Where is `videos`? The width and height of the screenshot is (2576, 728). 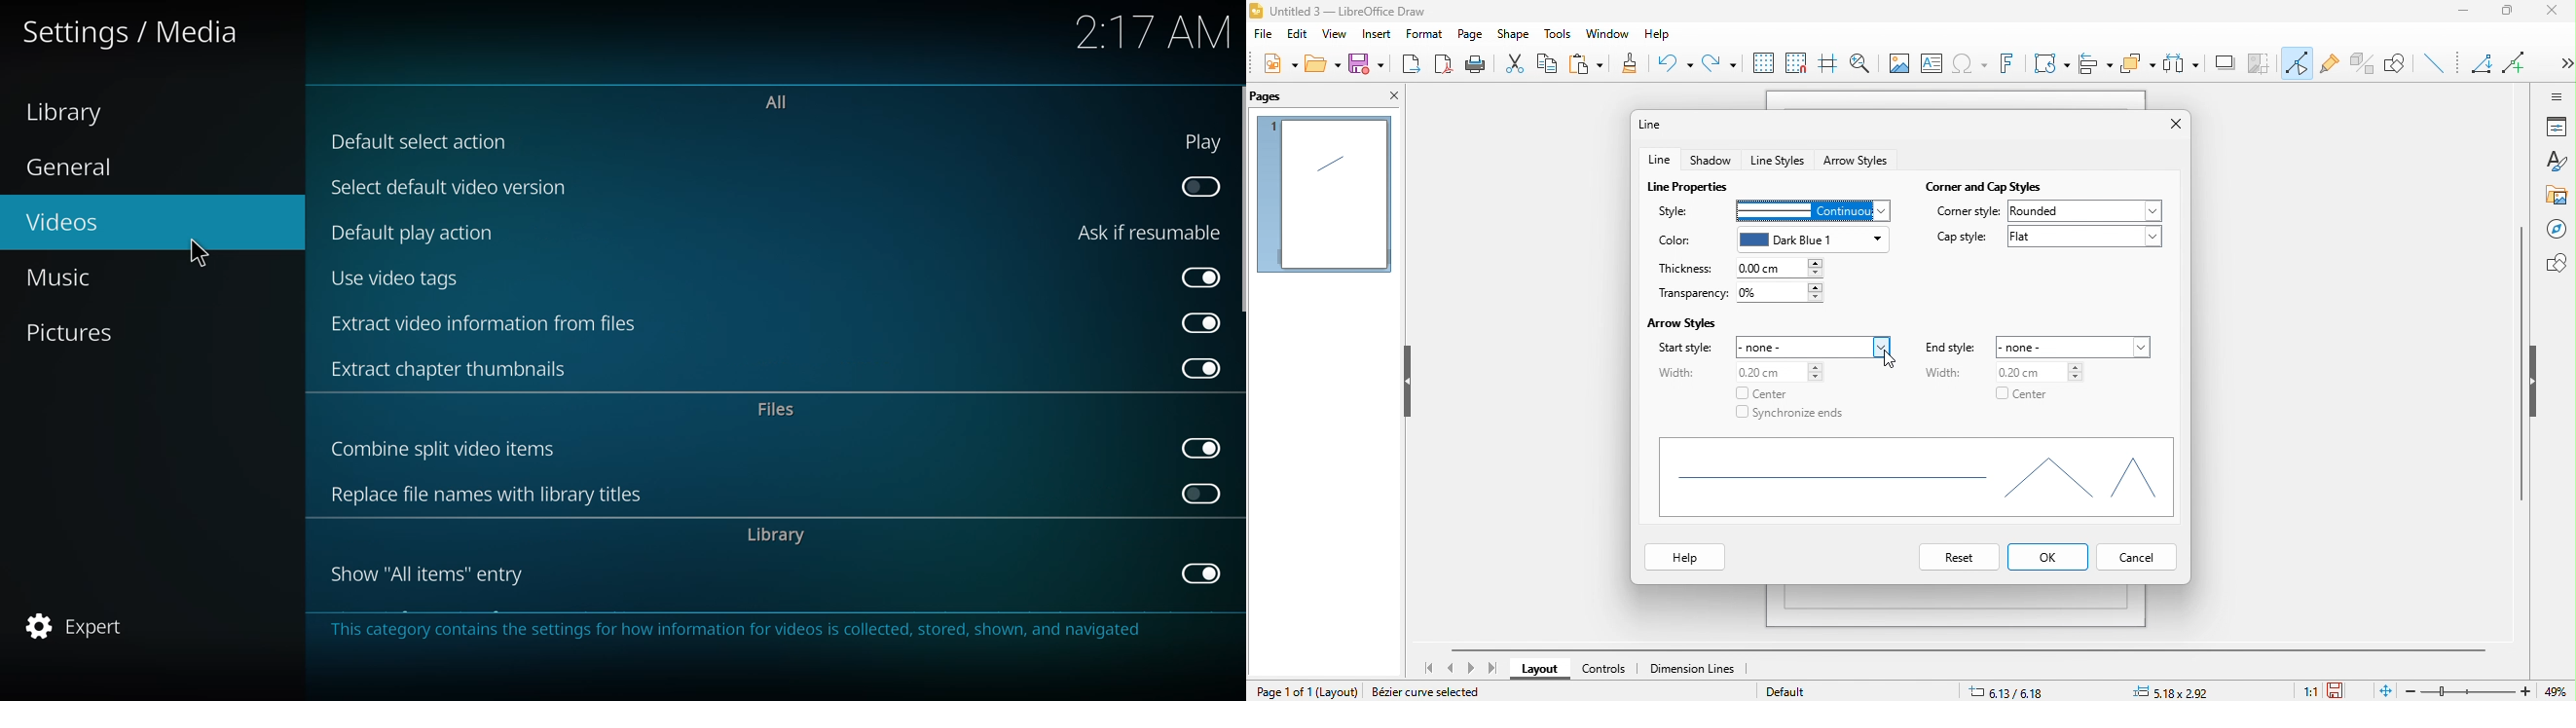
videos is located at coordinates (69, 224).